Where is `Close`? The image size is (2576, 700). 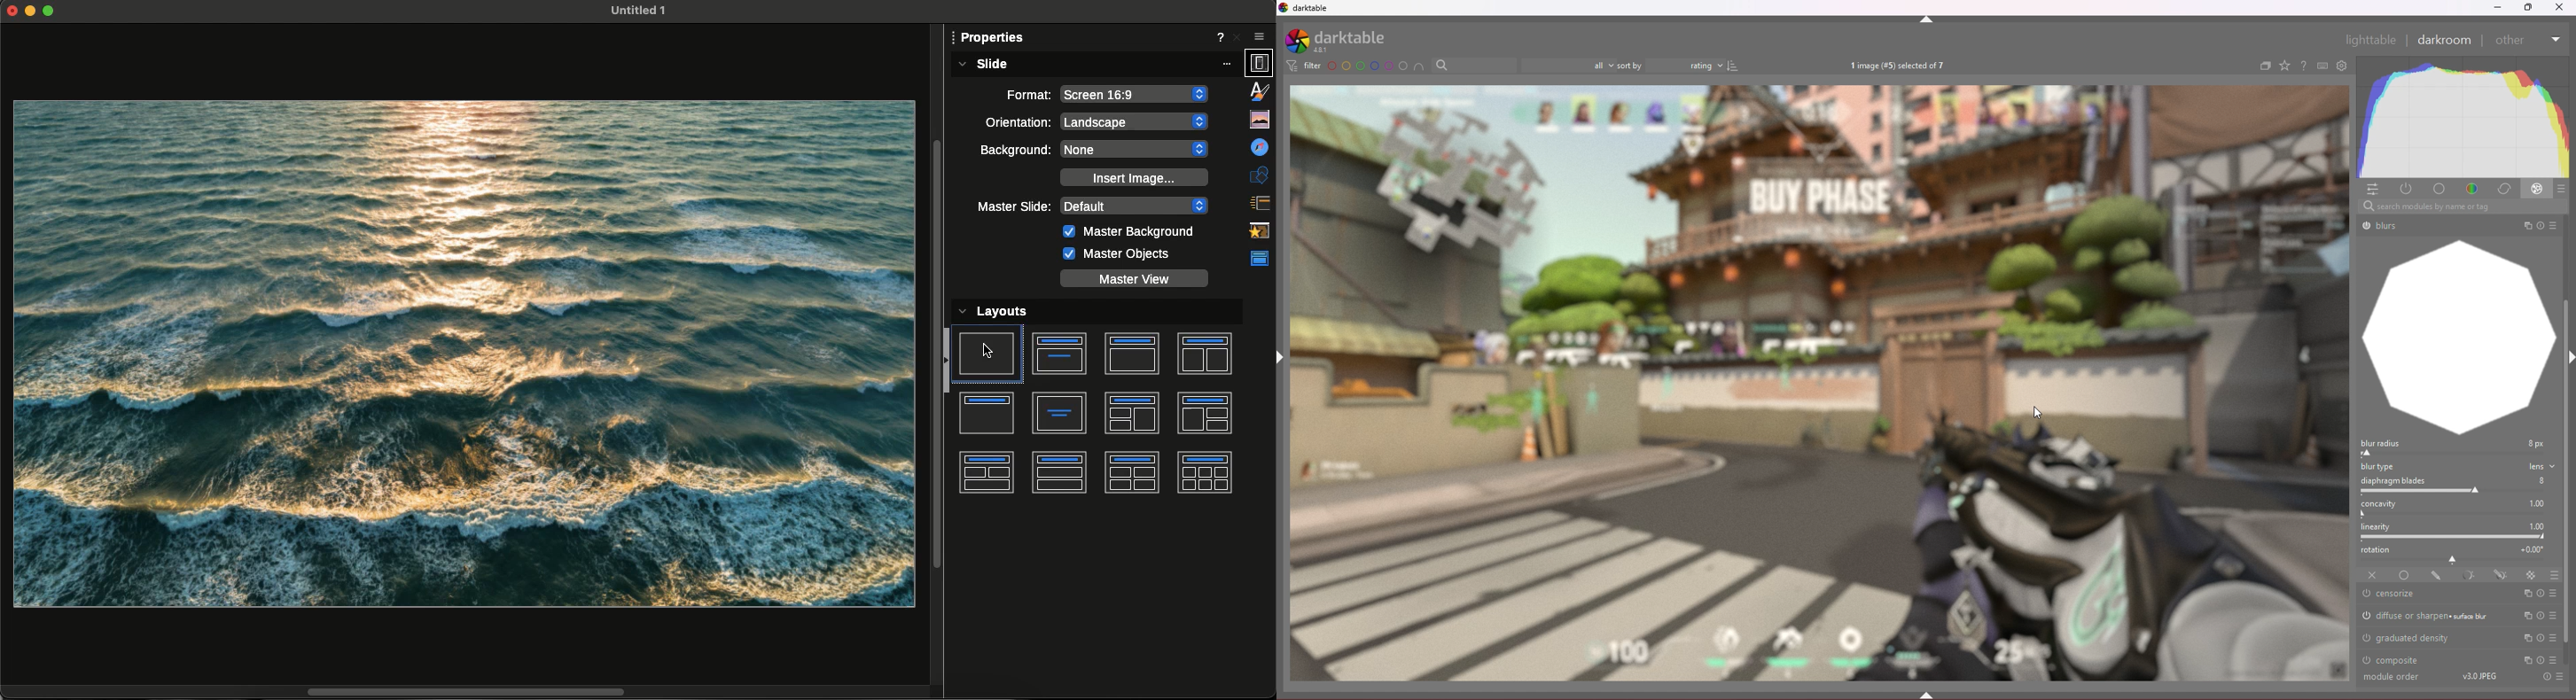 Close is located at coordinates (12, 12).